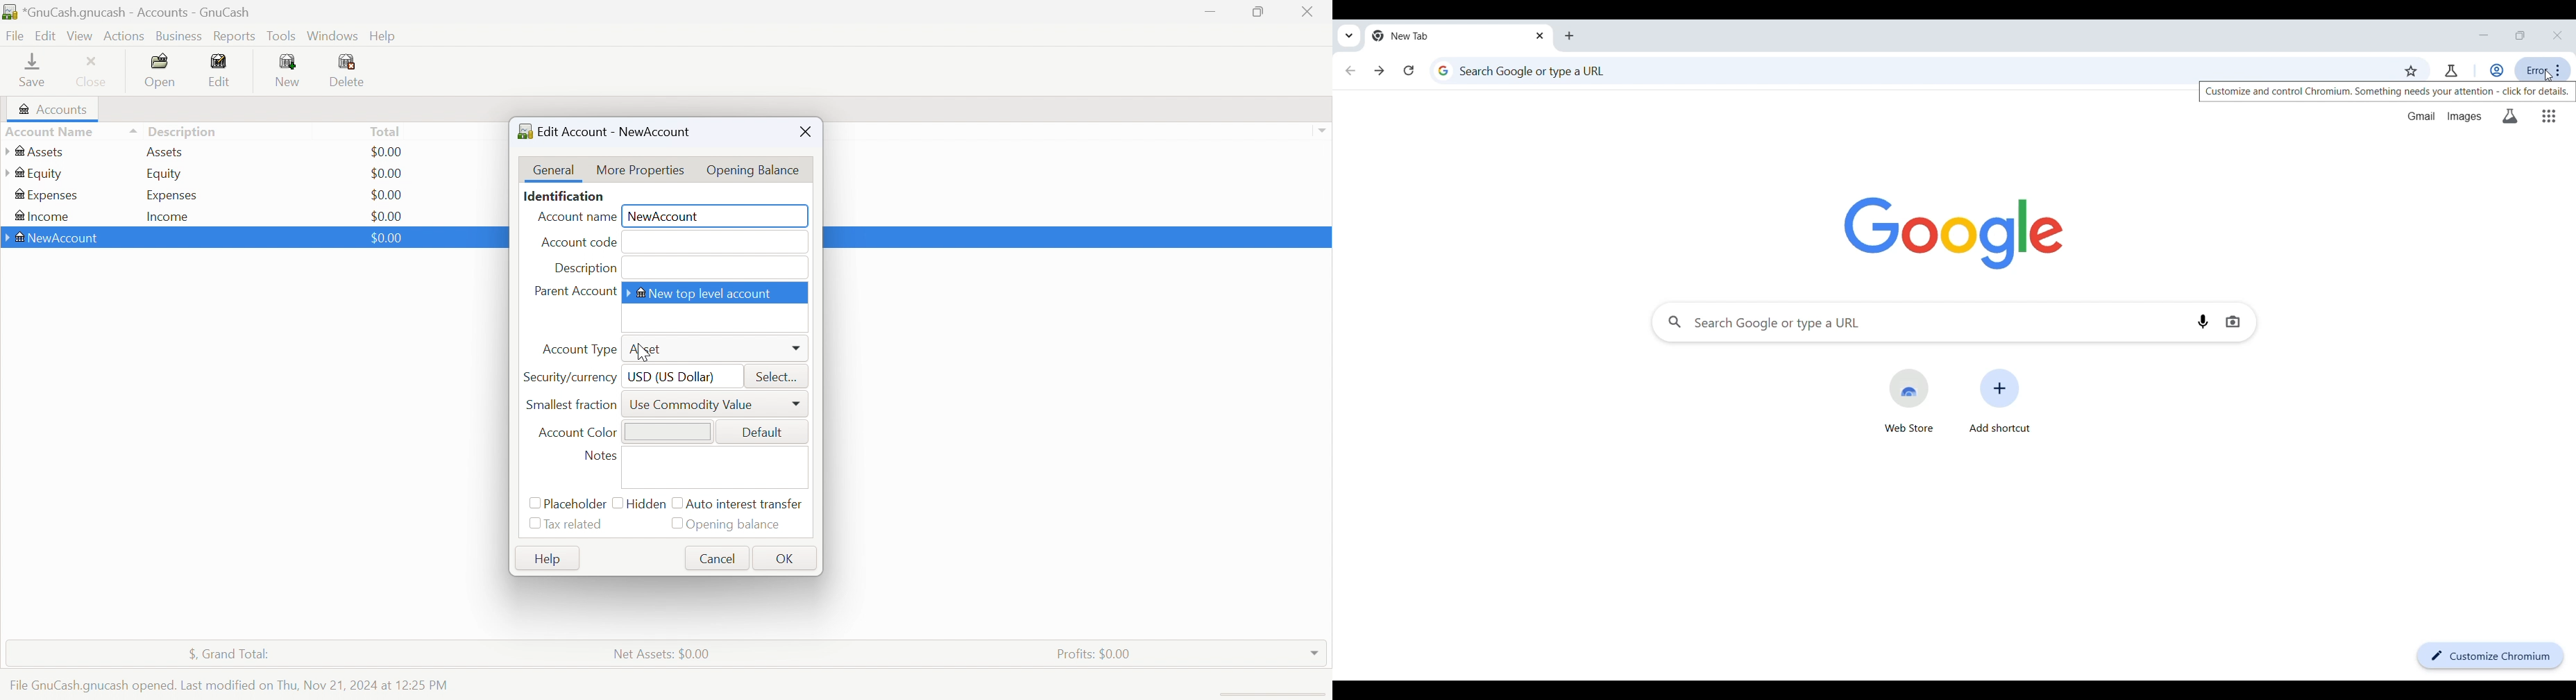 The width and height of the screenshot is (2576, 700). I want to click on File, so click(15, 37).